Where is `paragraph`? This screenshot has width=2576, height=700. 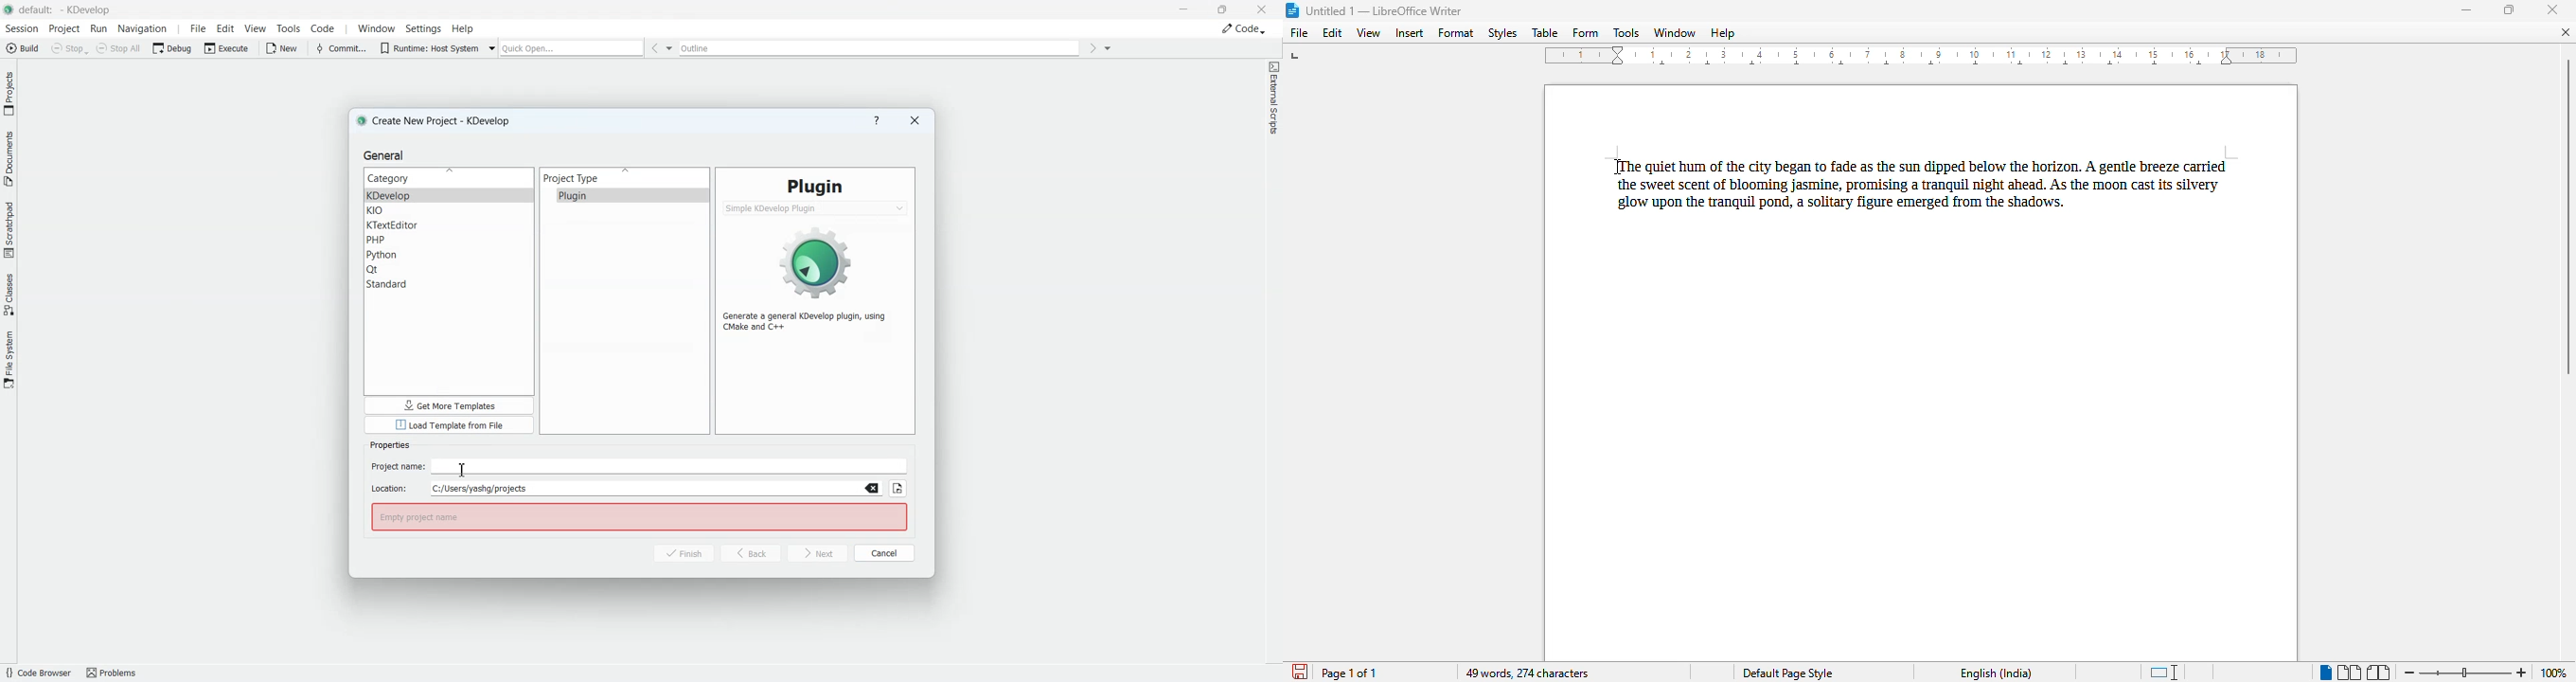
paragraph is located at coordinates (1924, 188).